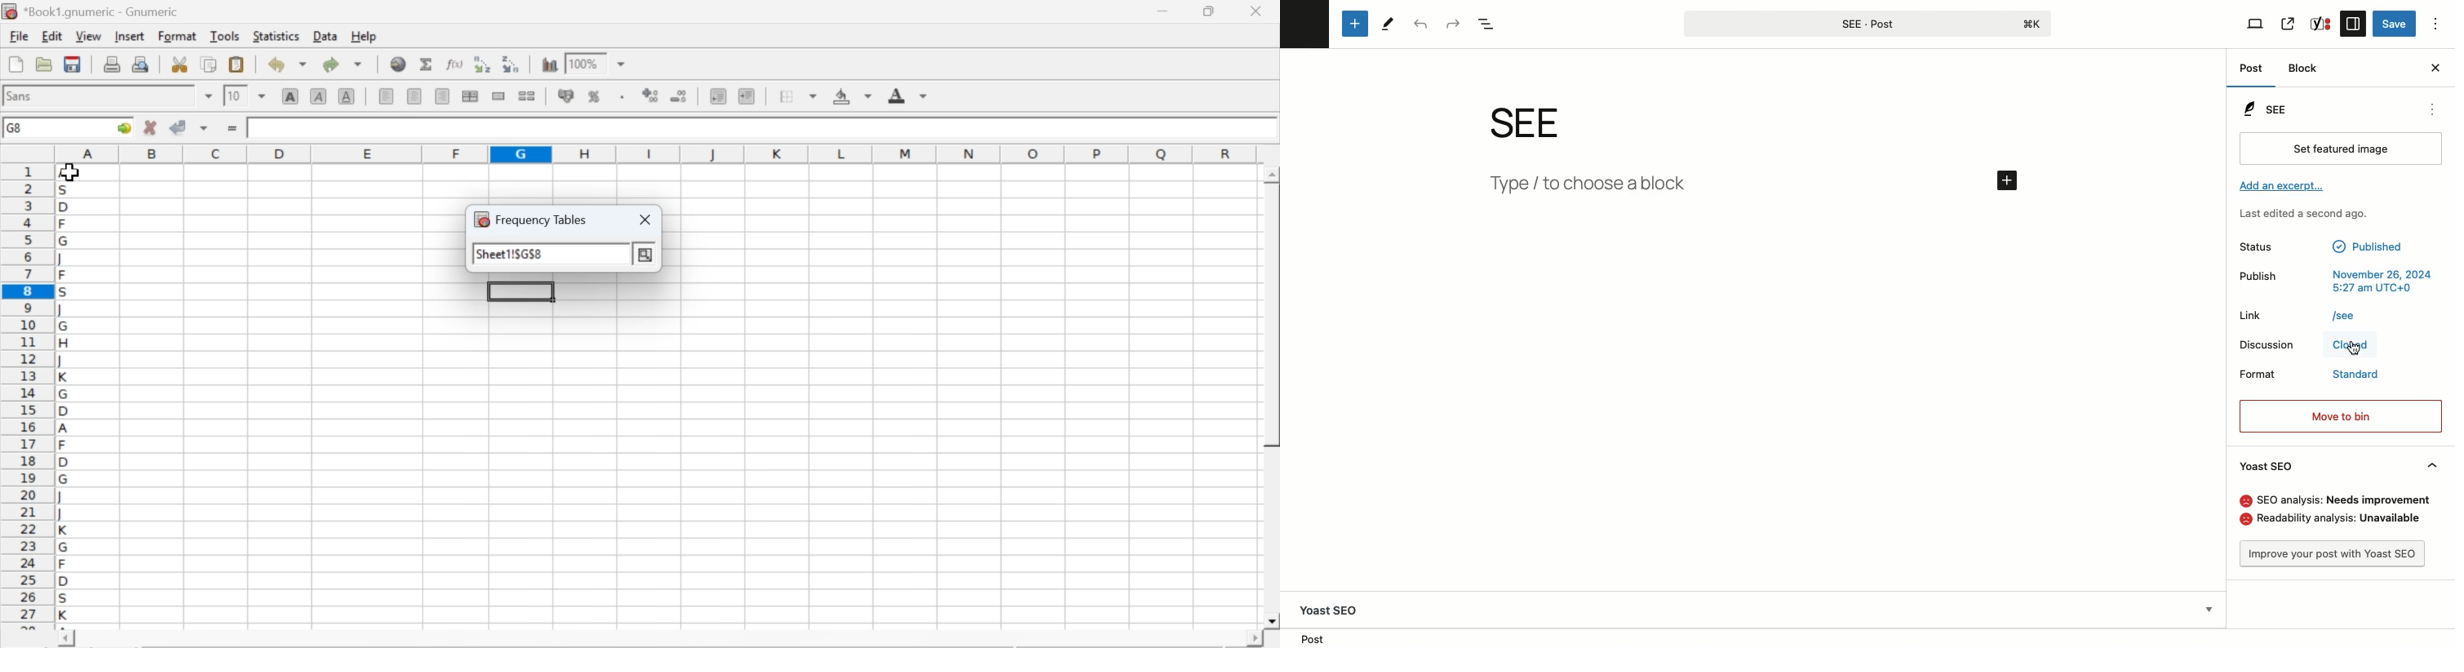 This screenshot has height=672, width=2464. I want to click on Block, so click(2306, 69).